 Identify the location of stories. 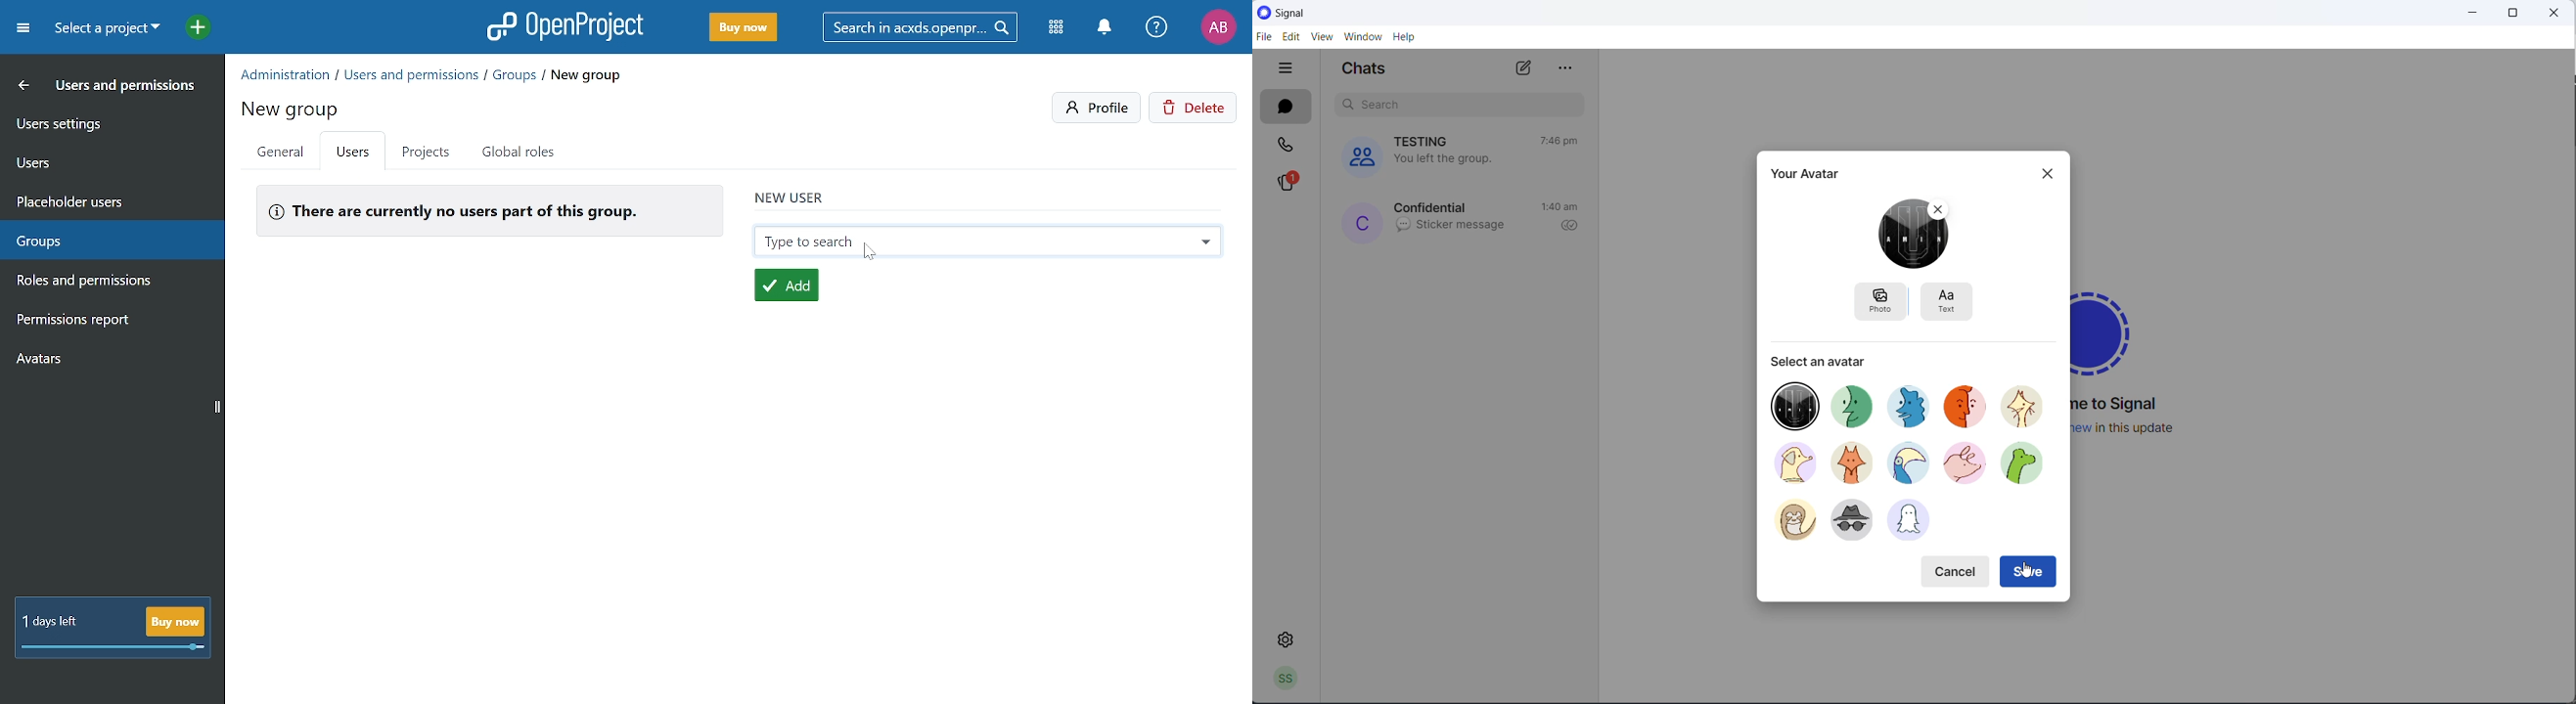
(1286, 182).